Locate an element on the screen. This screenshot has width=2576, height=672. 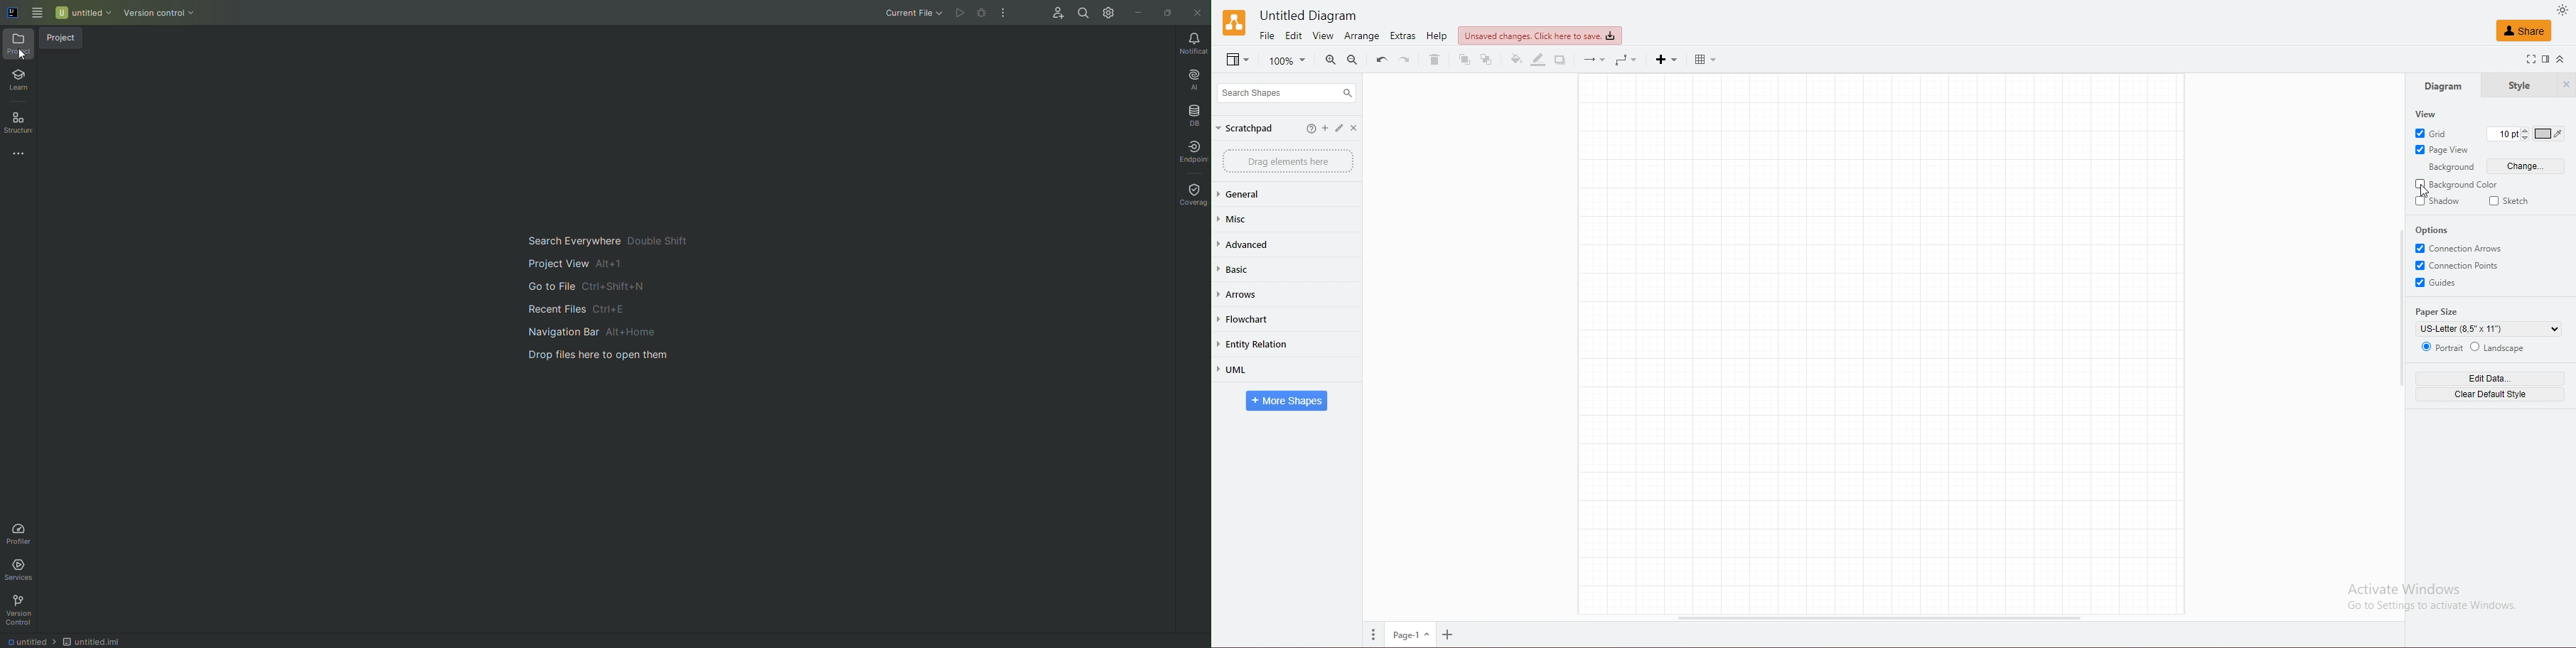
landscape is located at coordinates (2499, 347).